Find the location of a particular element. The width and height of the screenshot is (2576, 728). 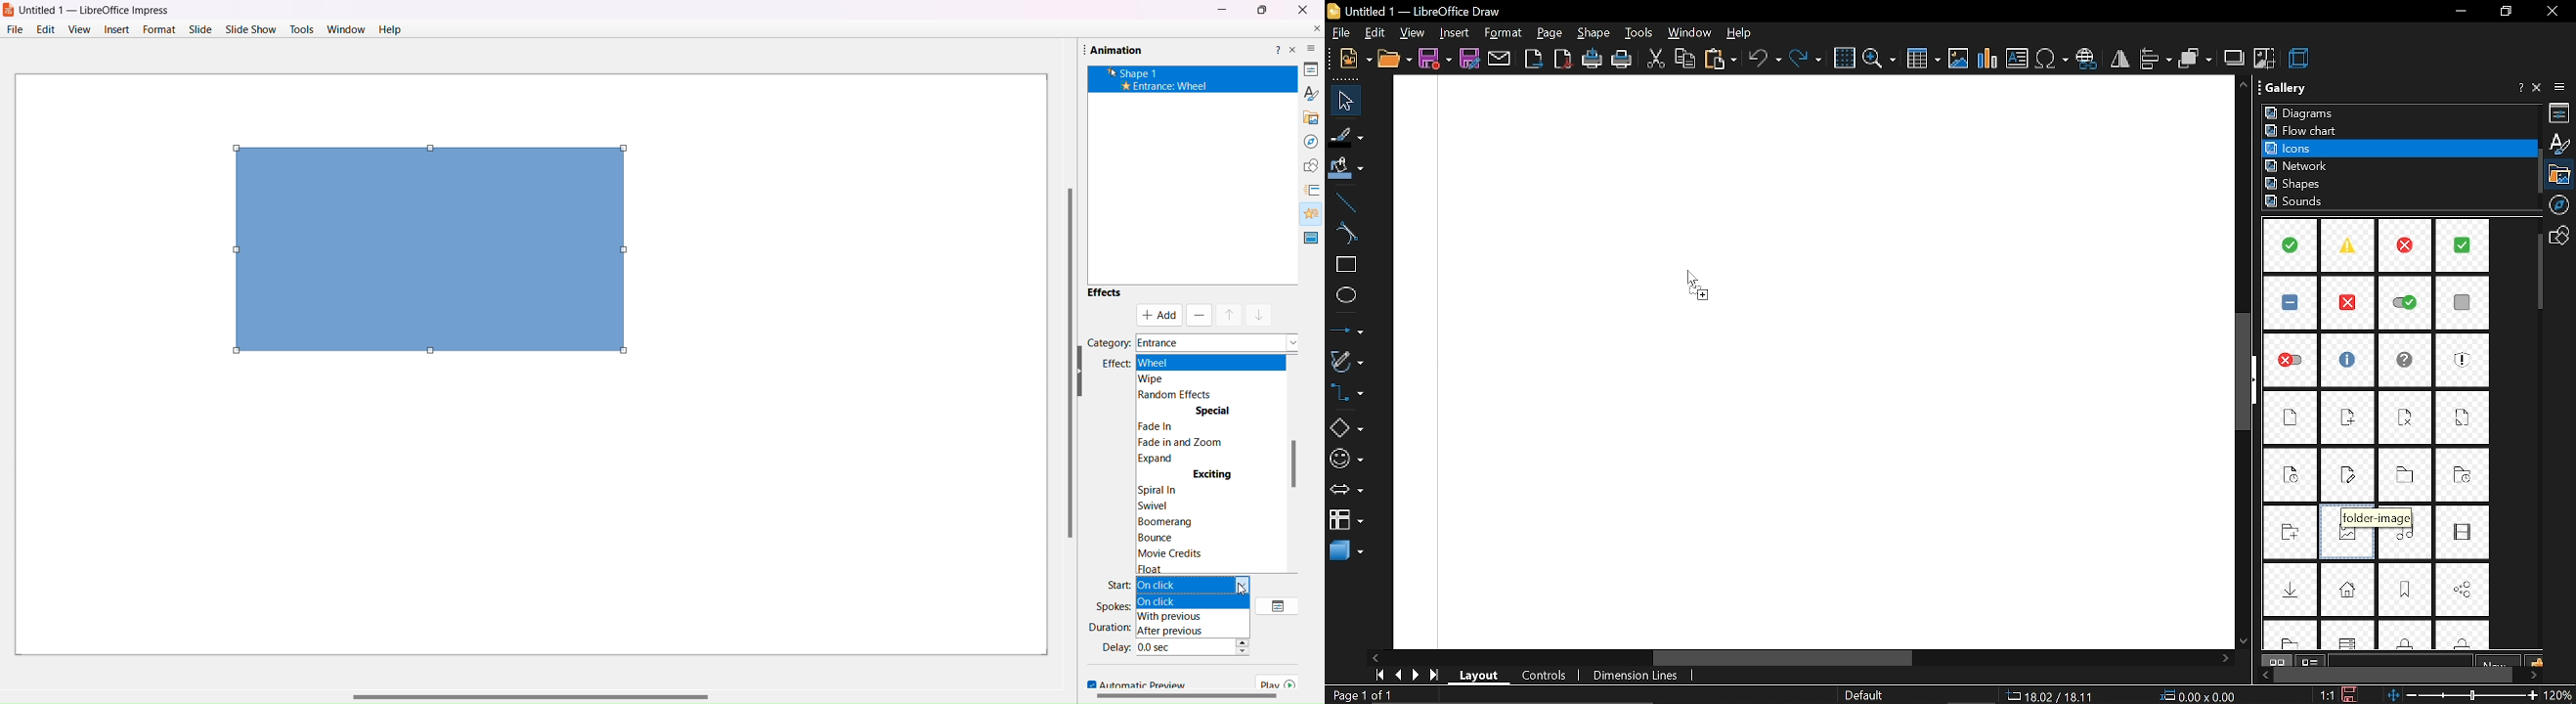

Canvas is located at coordinates (1809, 364).